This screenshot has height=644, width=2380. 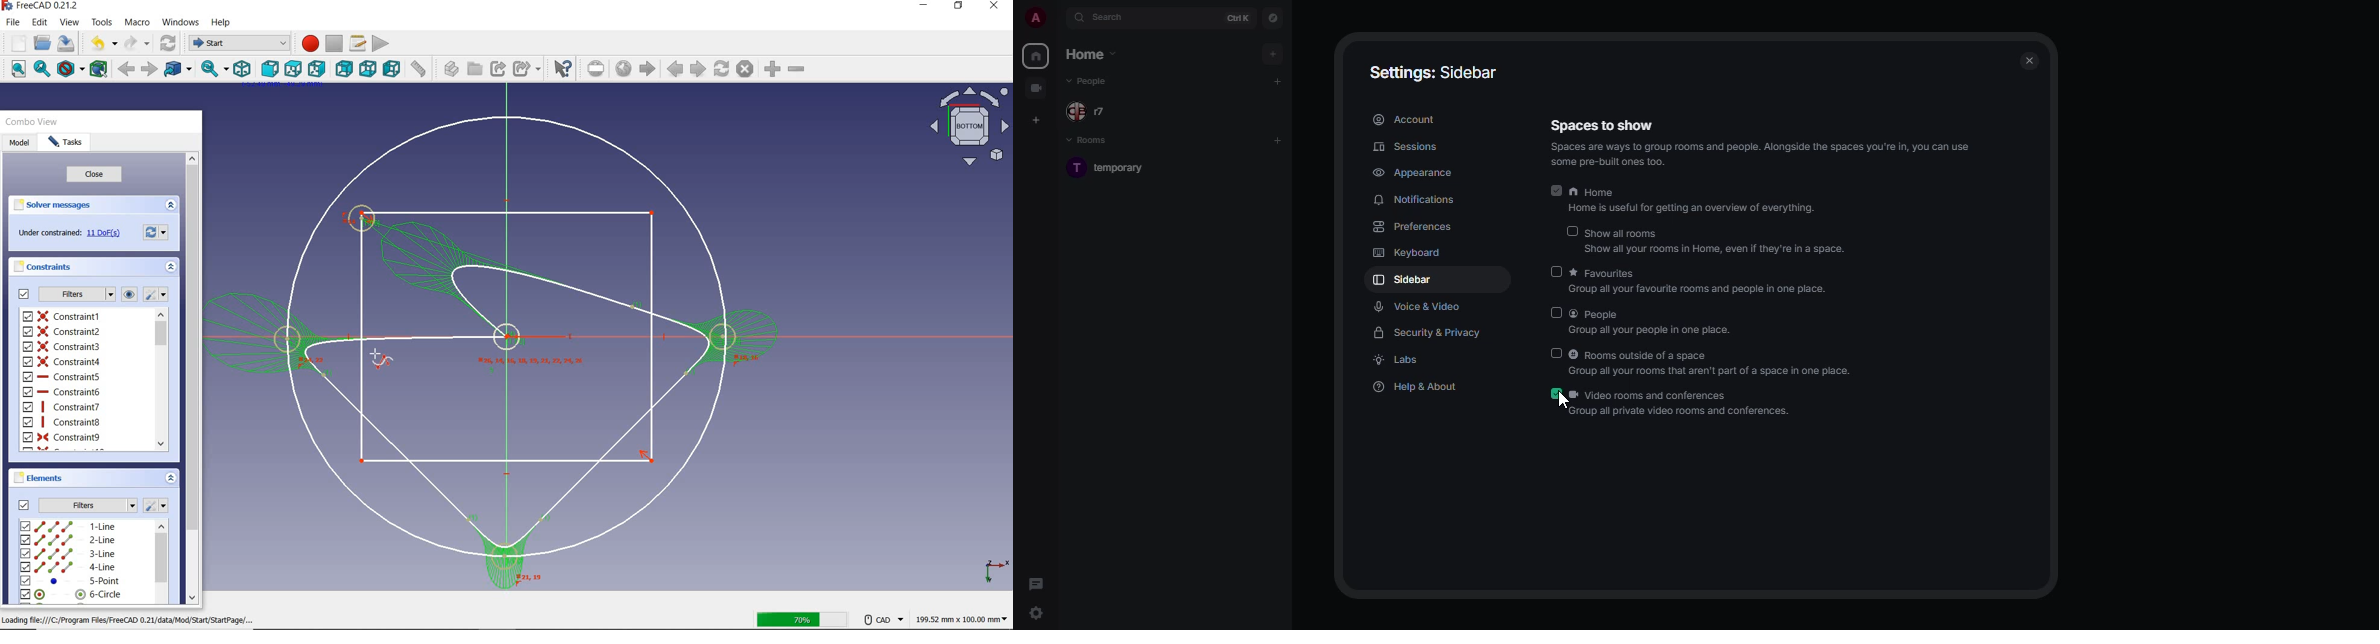 I want to click on file, so click(x=13, y=22).